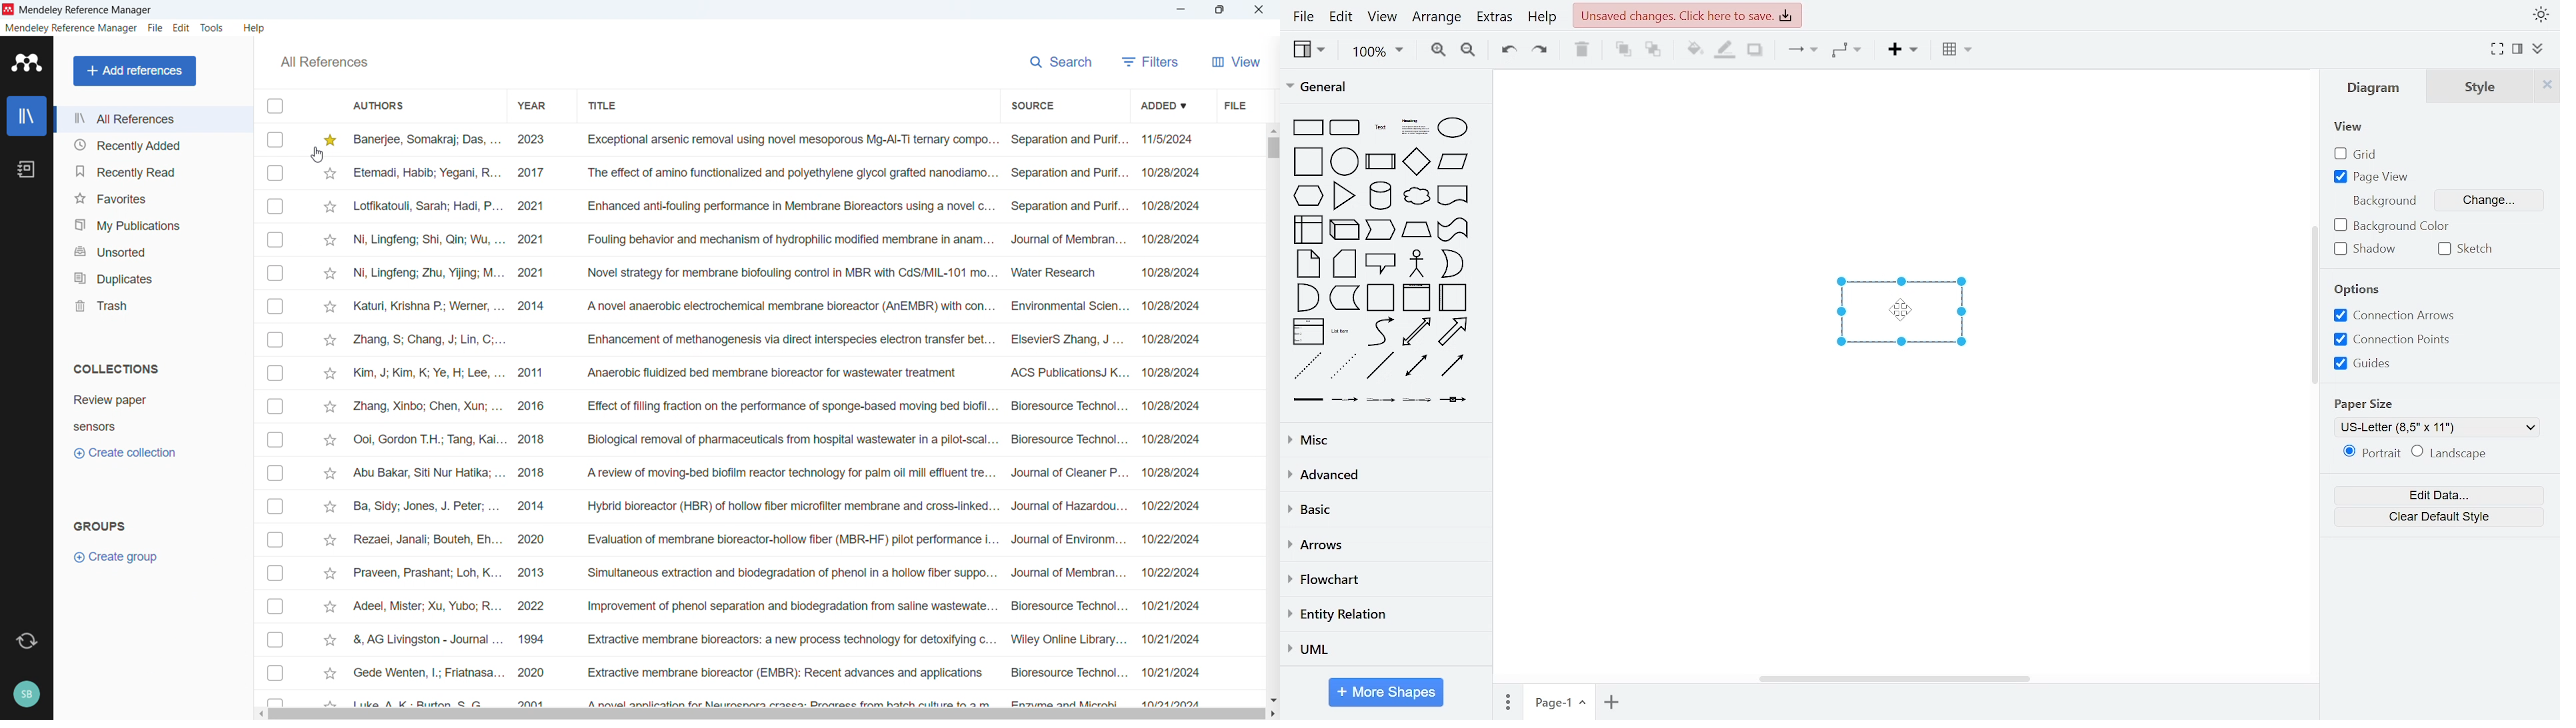  I want to click on to back, so click(1654, 52).